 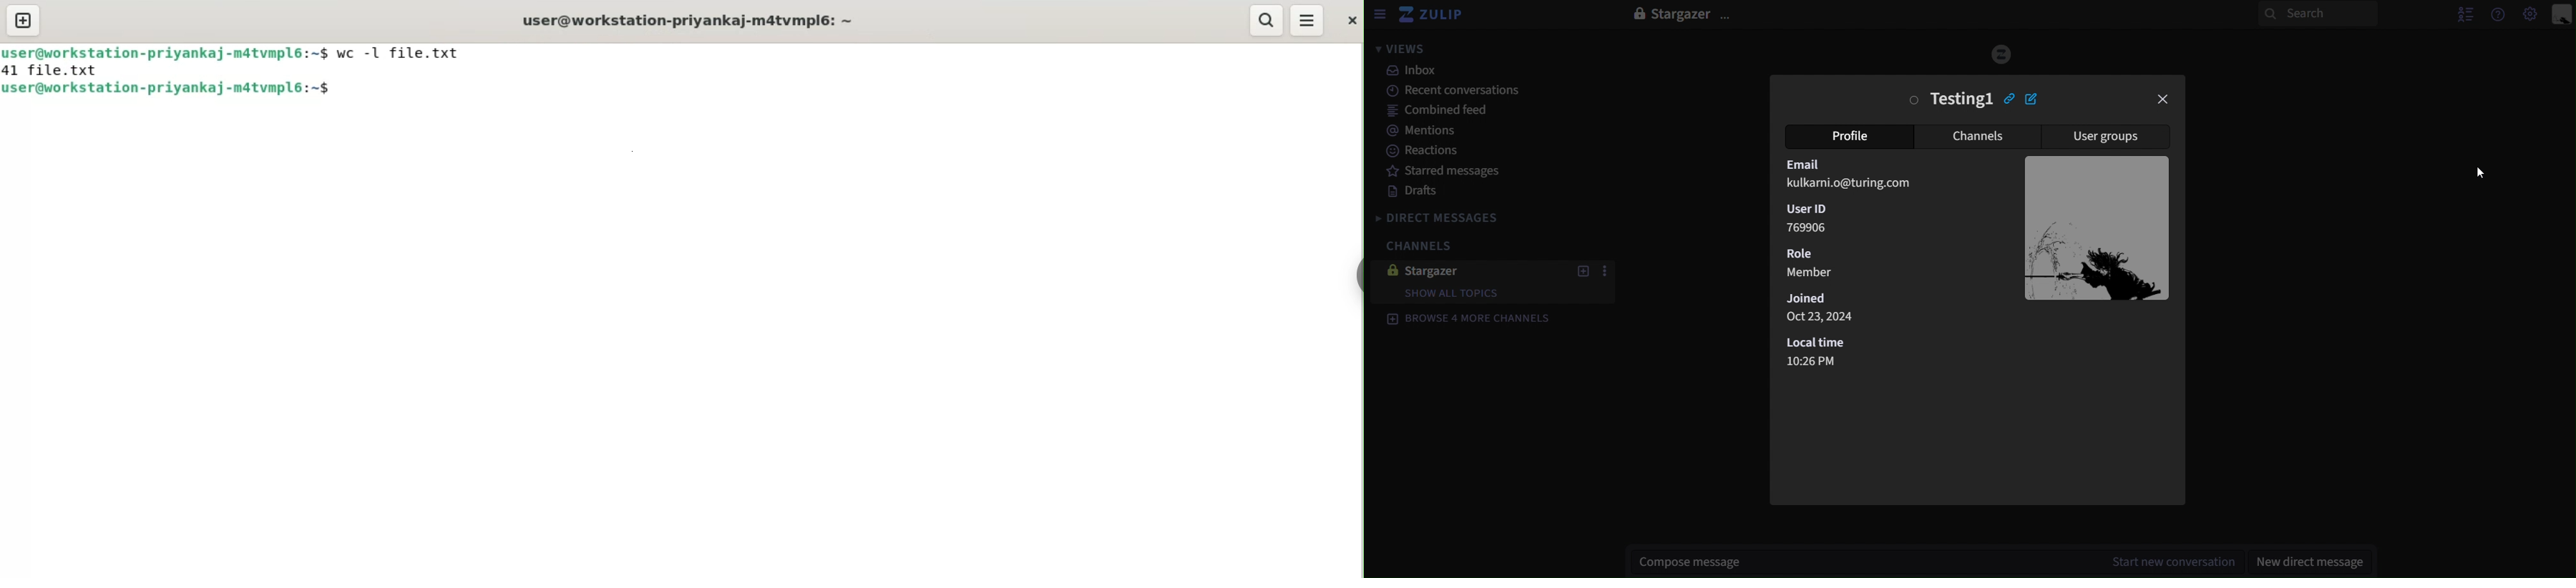 I want to click on start new conversations, so click(x=2165, y=559).